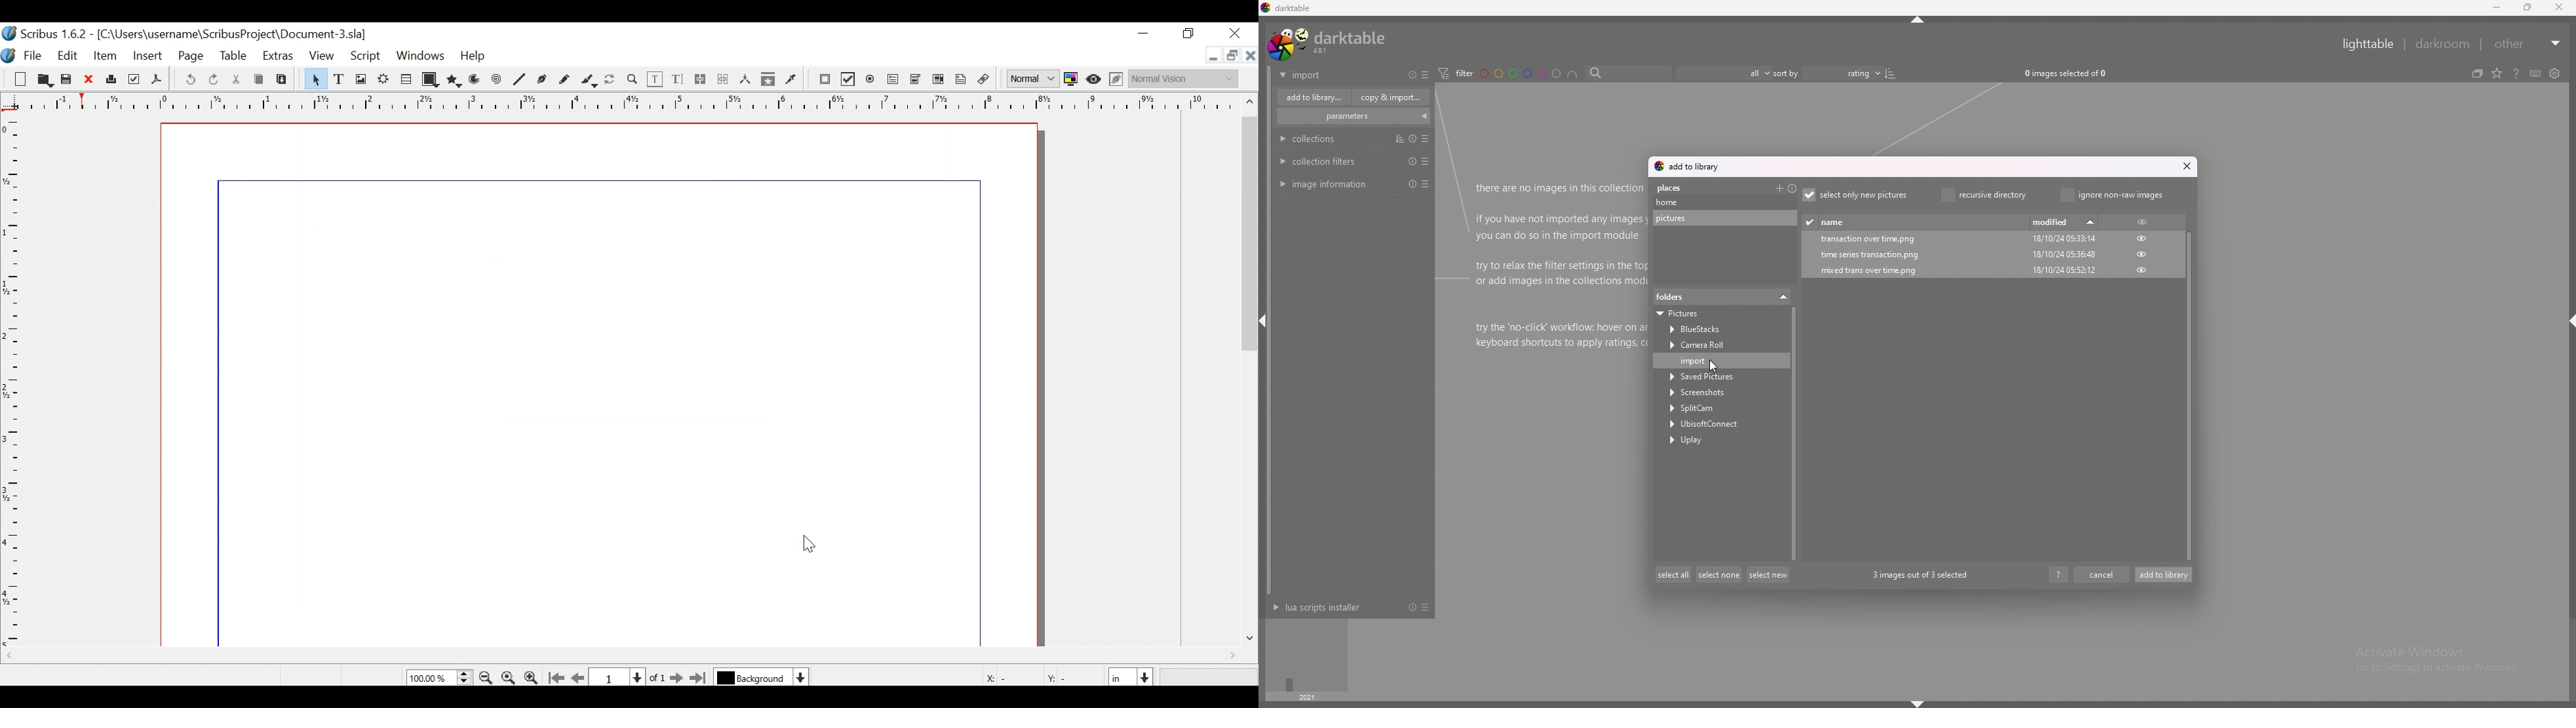  Describe the element at coordinates (2370, 44) in the screenshot. I see `lighttable` at that location.